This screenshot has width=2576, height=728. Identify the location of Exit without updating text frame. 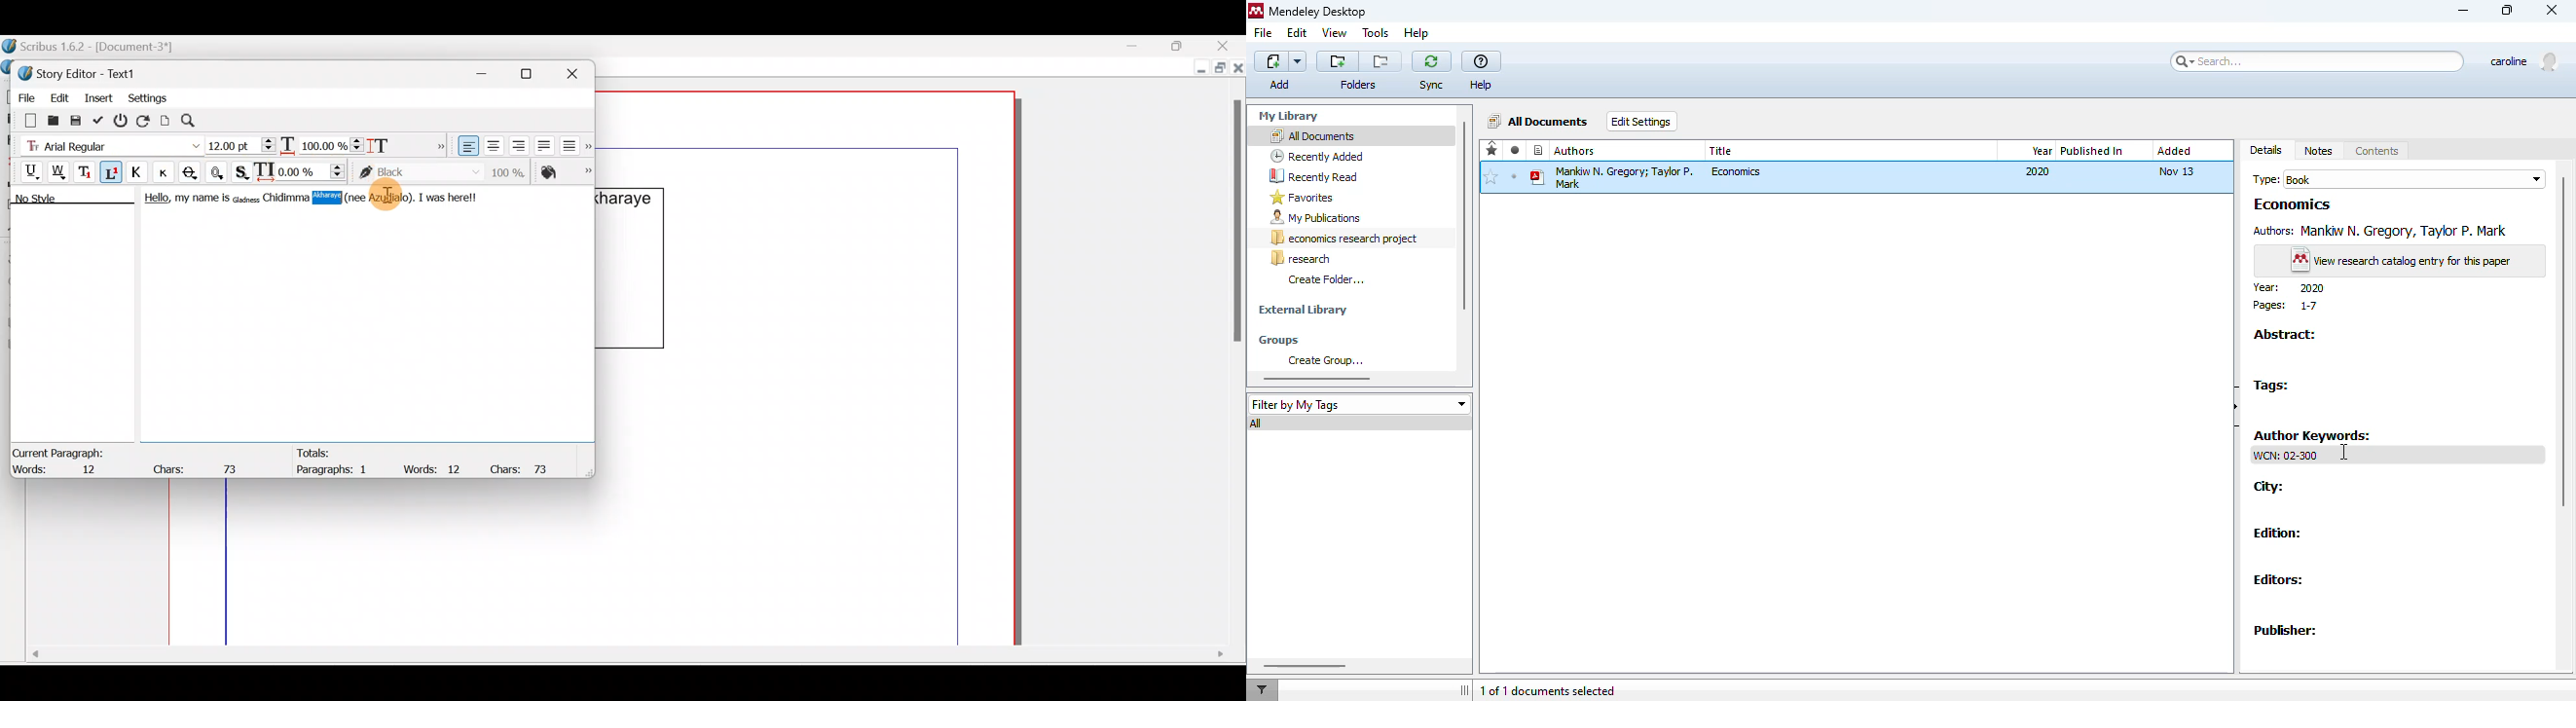
(123, 120).